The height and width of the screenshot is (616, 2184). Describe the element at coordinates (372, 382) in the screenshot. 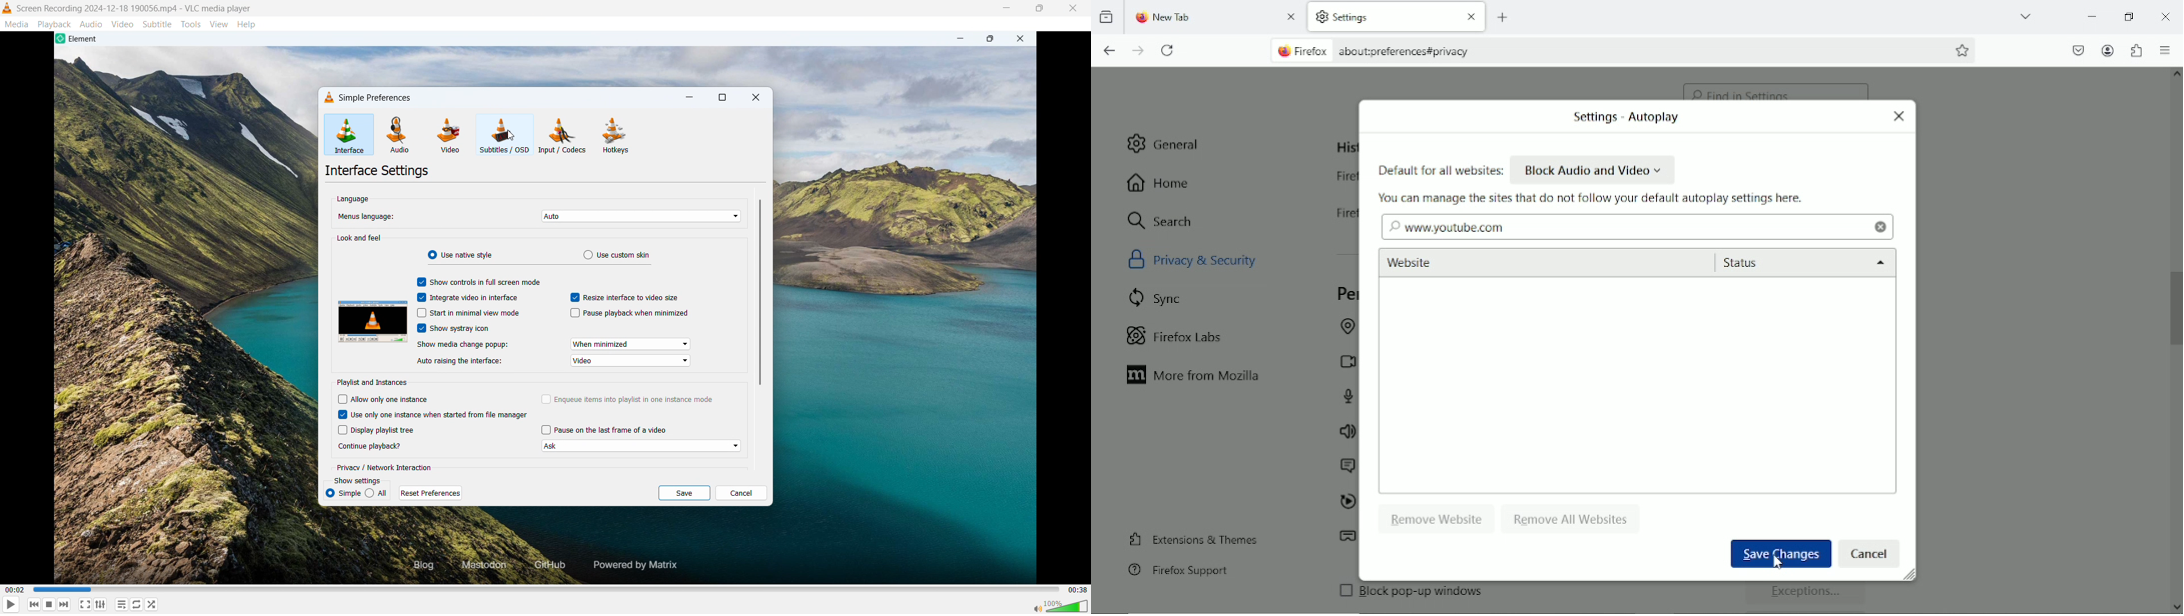

I see `playlist and instances` at that location.